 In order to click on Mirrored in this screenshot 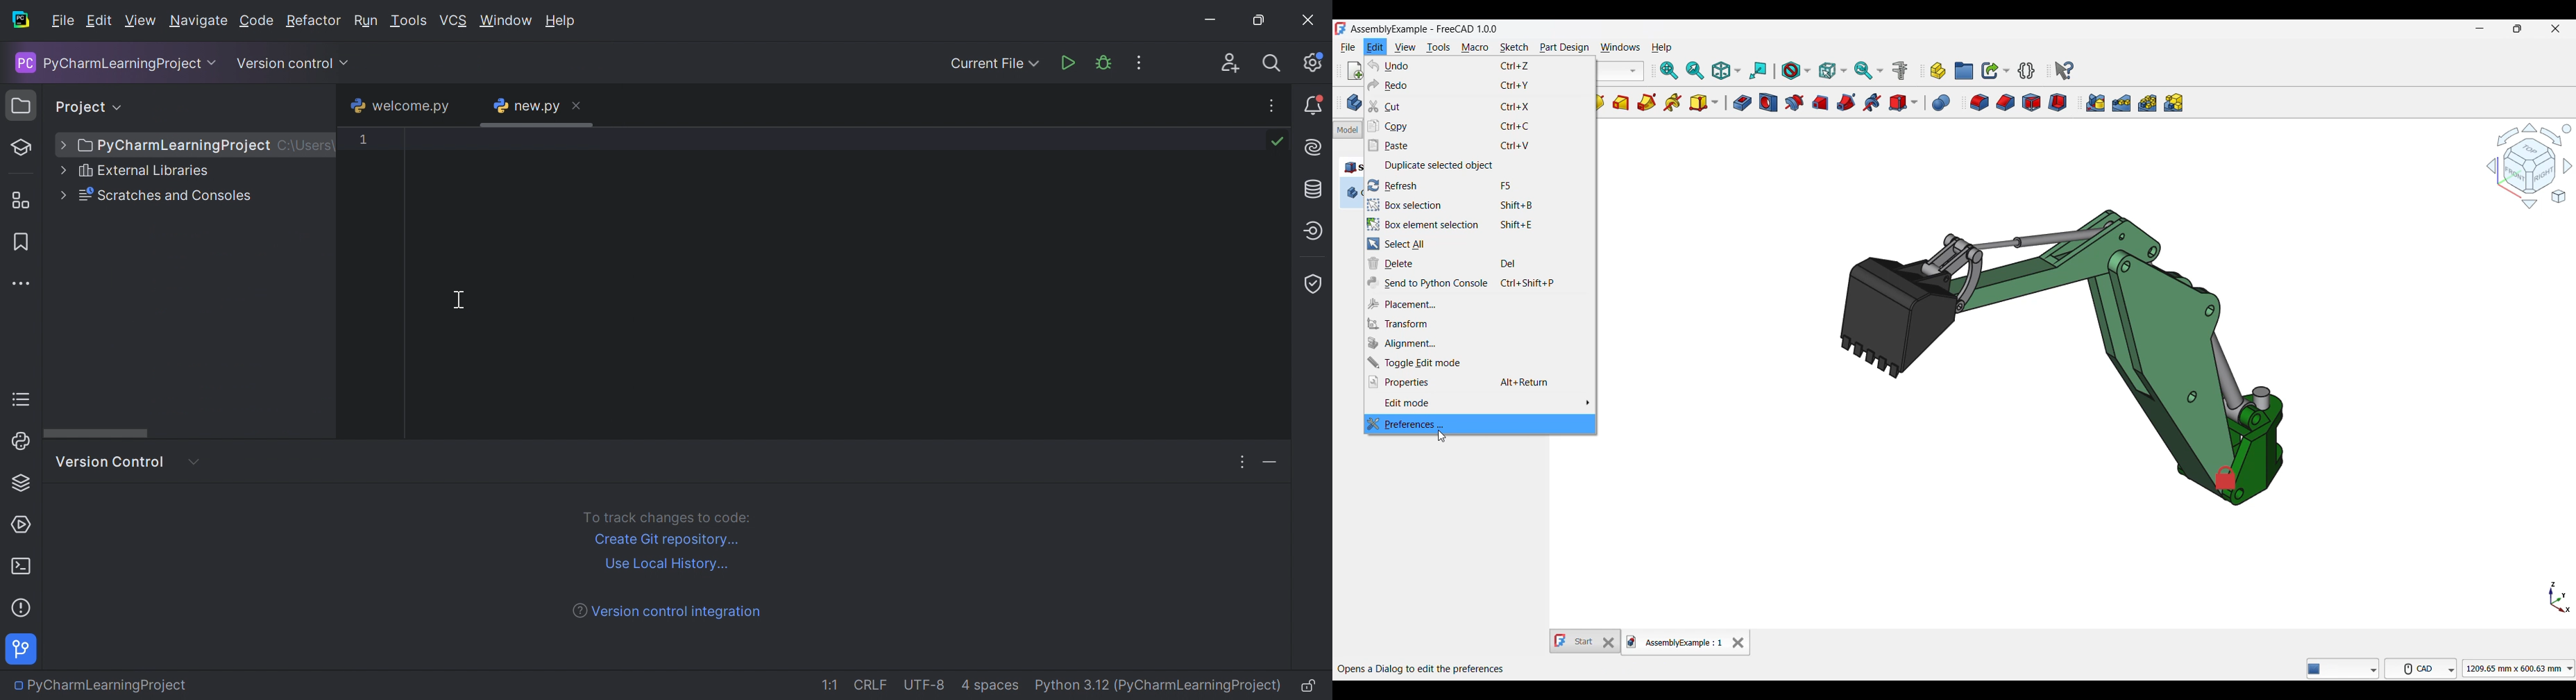, I will do `click(2095, 102)`.